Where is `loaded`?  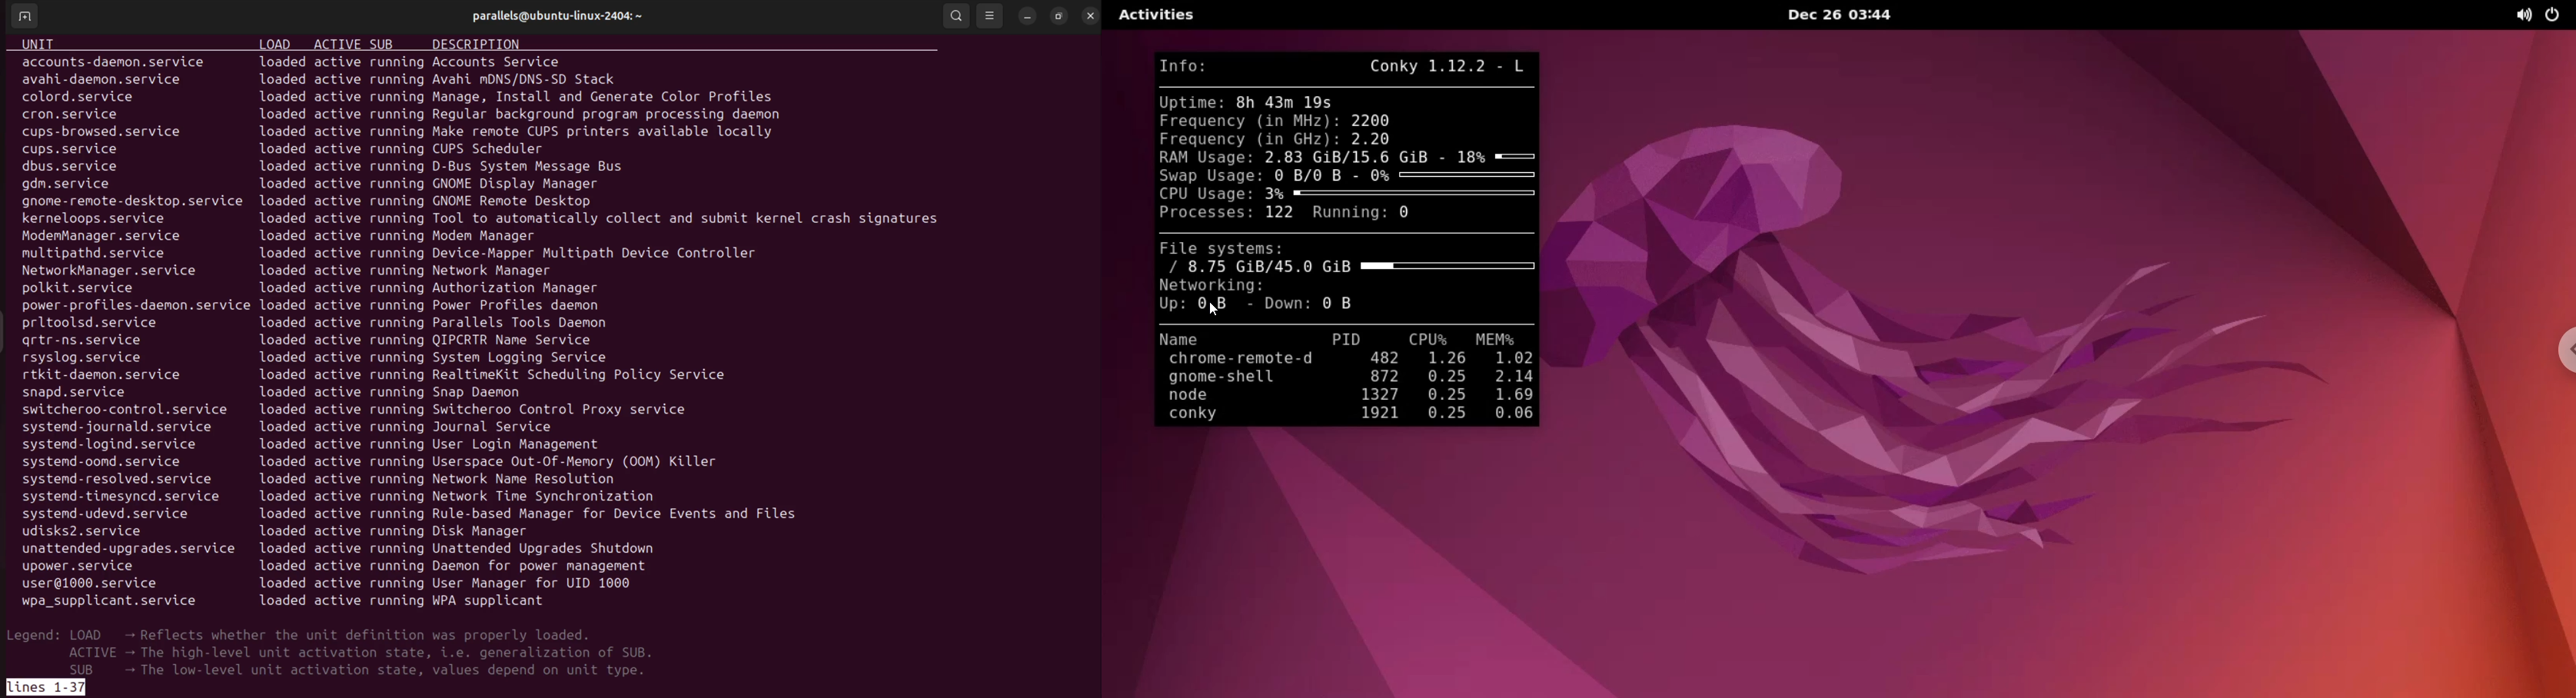 loaded is located at coordinates (283, 62).